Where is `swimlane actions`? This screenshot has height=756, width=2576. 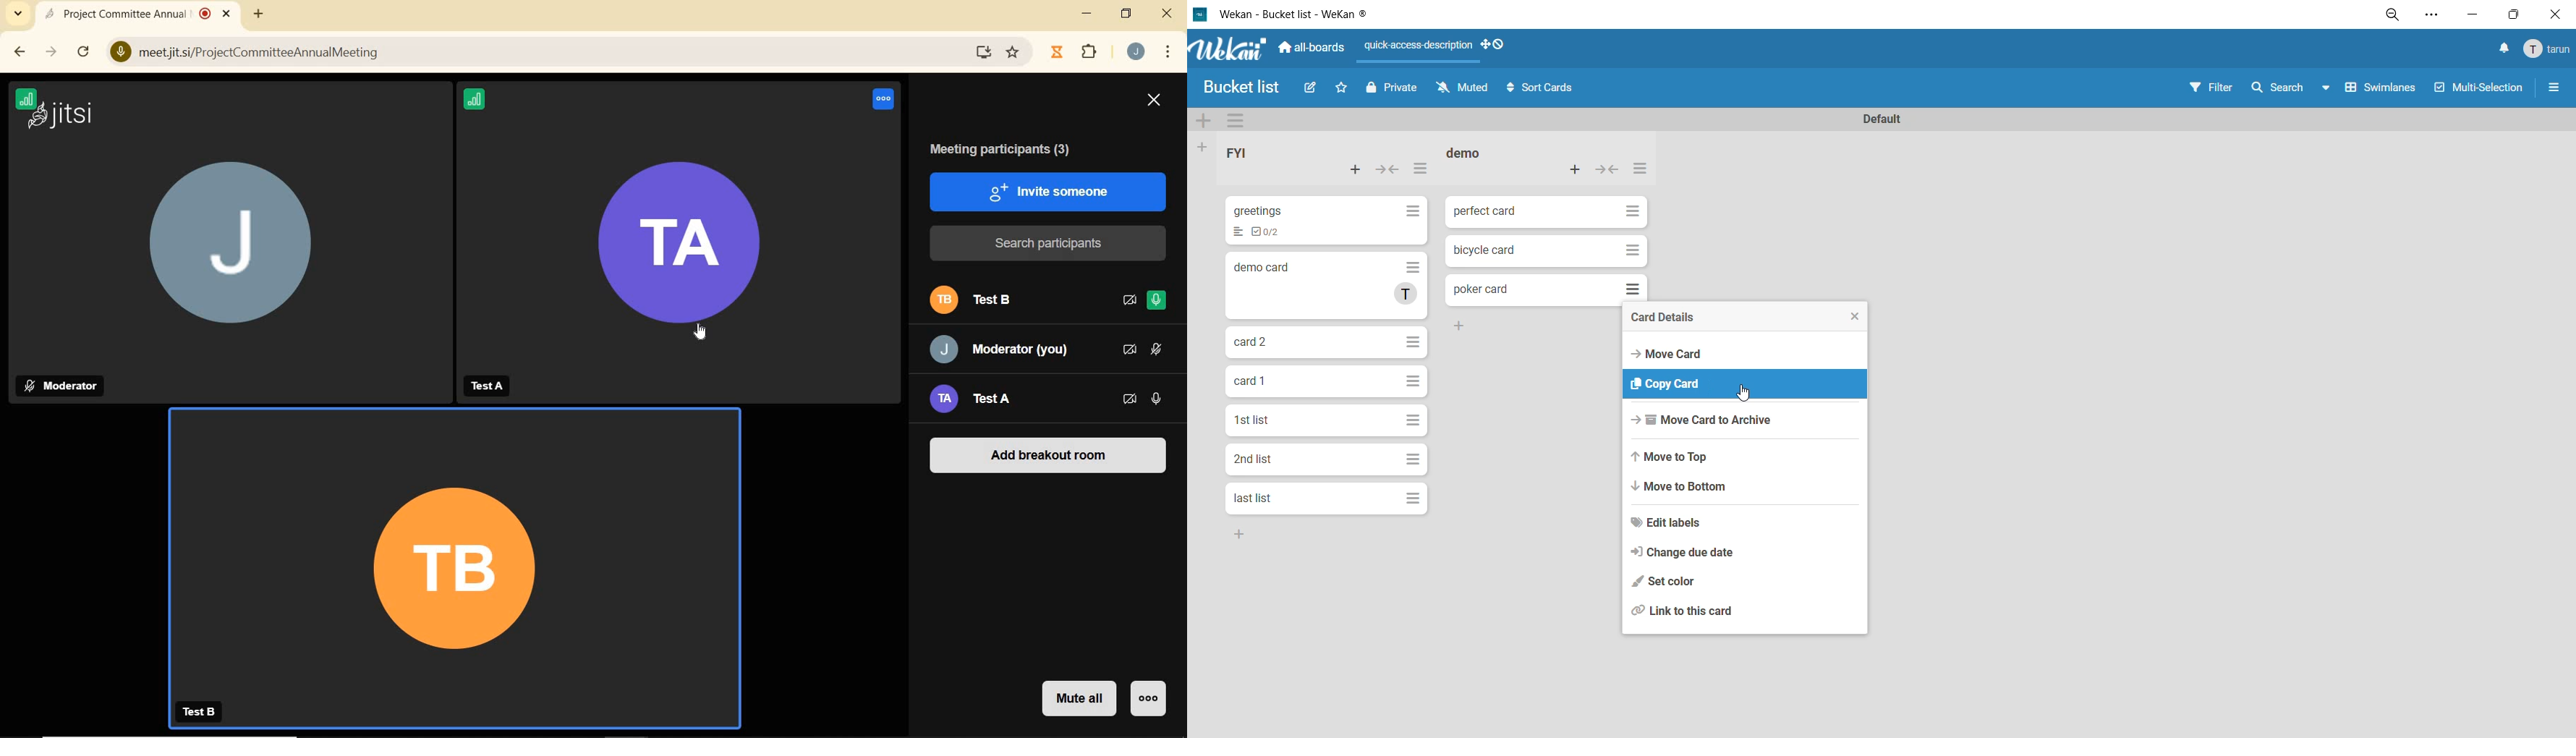
swimlane actions is located at coordinates (1242, 122).